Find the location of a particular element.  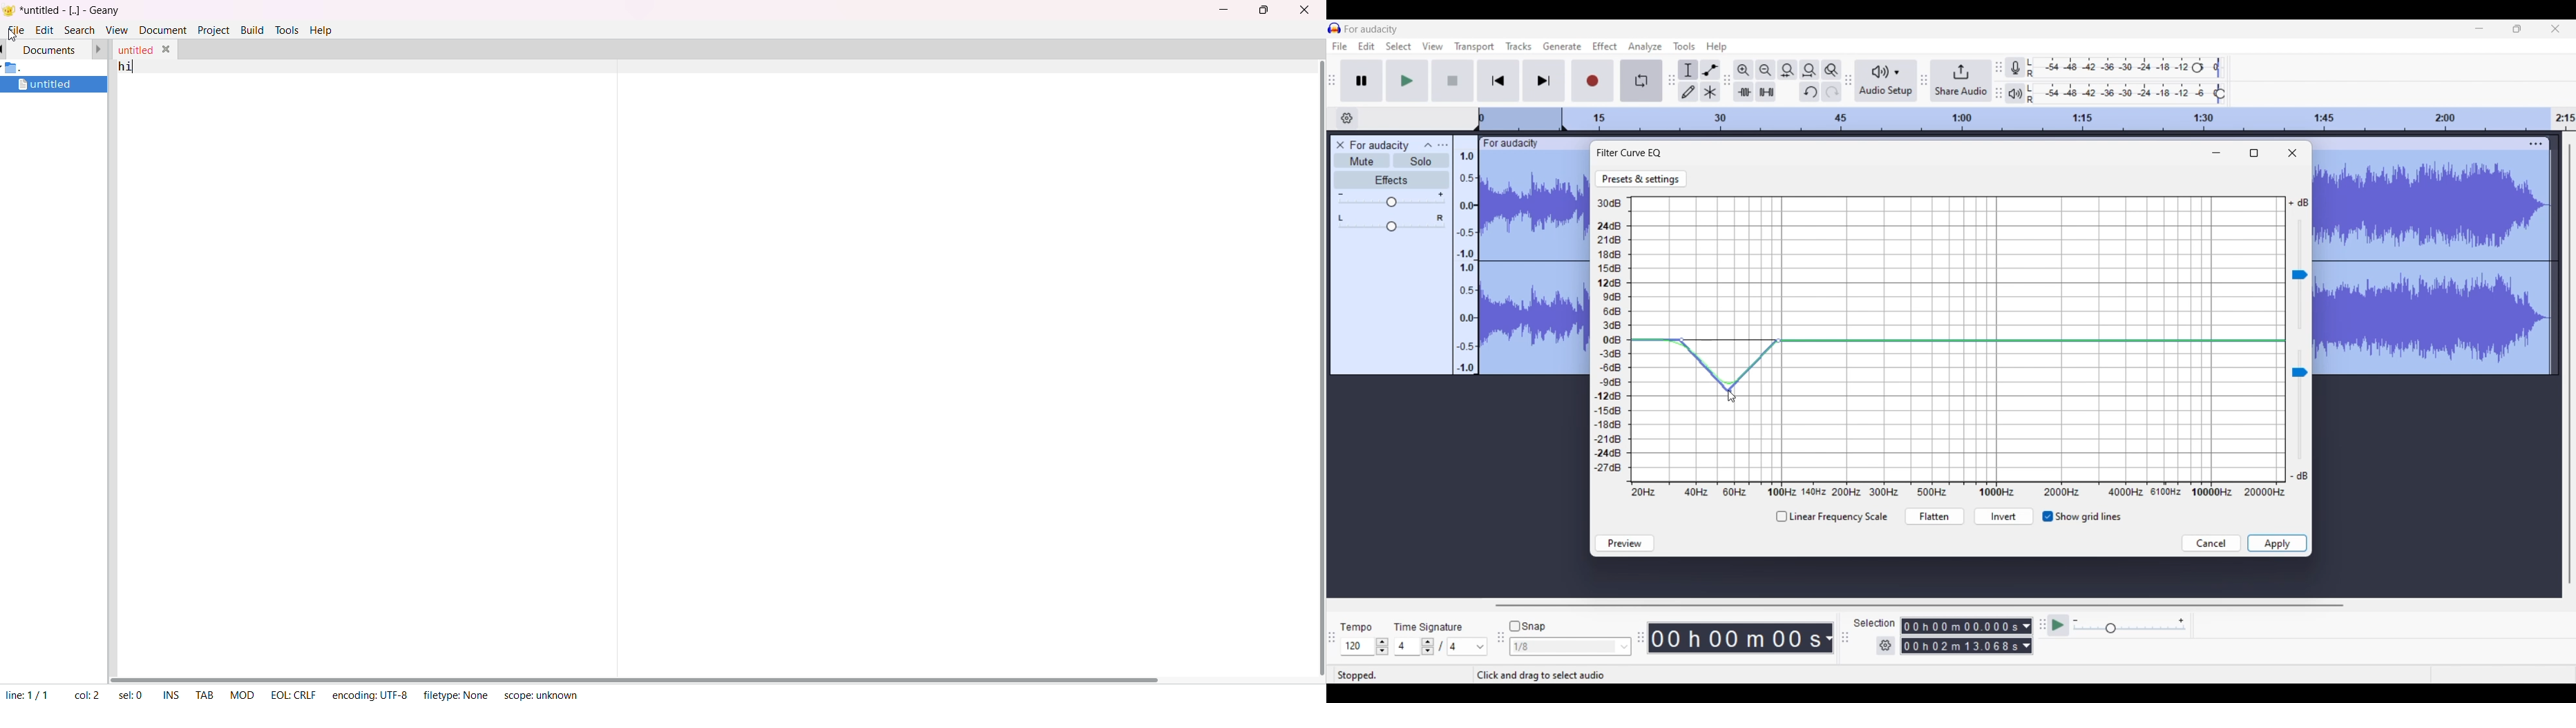

Mute is located at coordinates (1362, 161).